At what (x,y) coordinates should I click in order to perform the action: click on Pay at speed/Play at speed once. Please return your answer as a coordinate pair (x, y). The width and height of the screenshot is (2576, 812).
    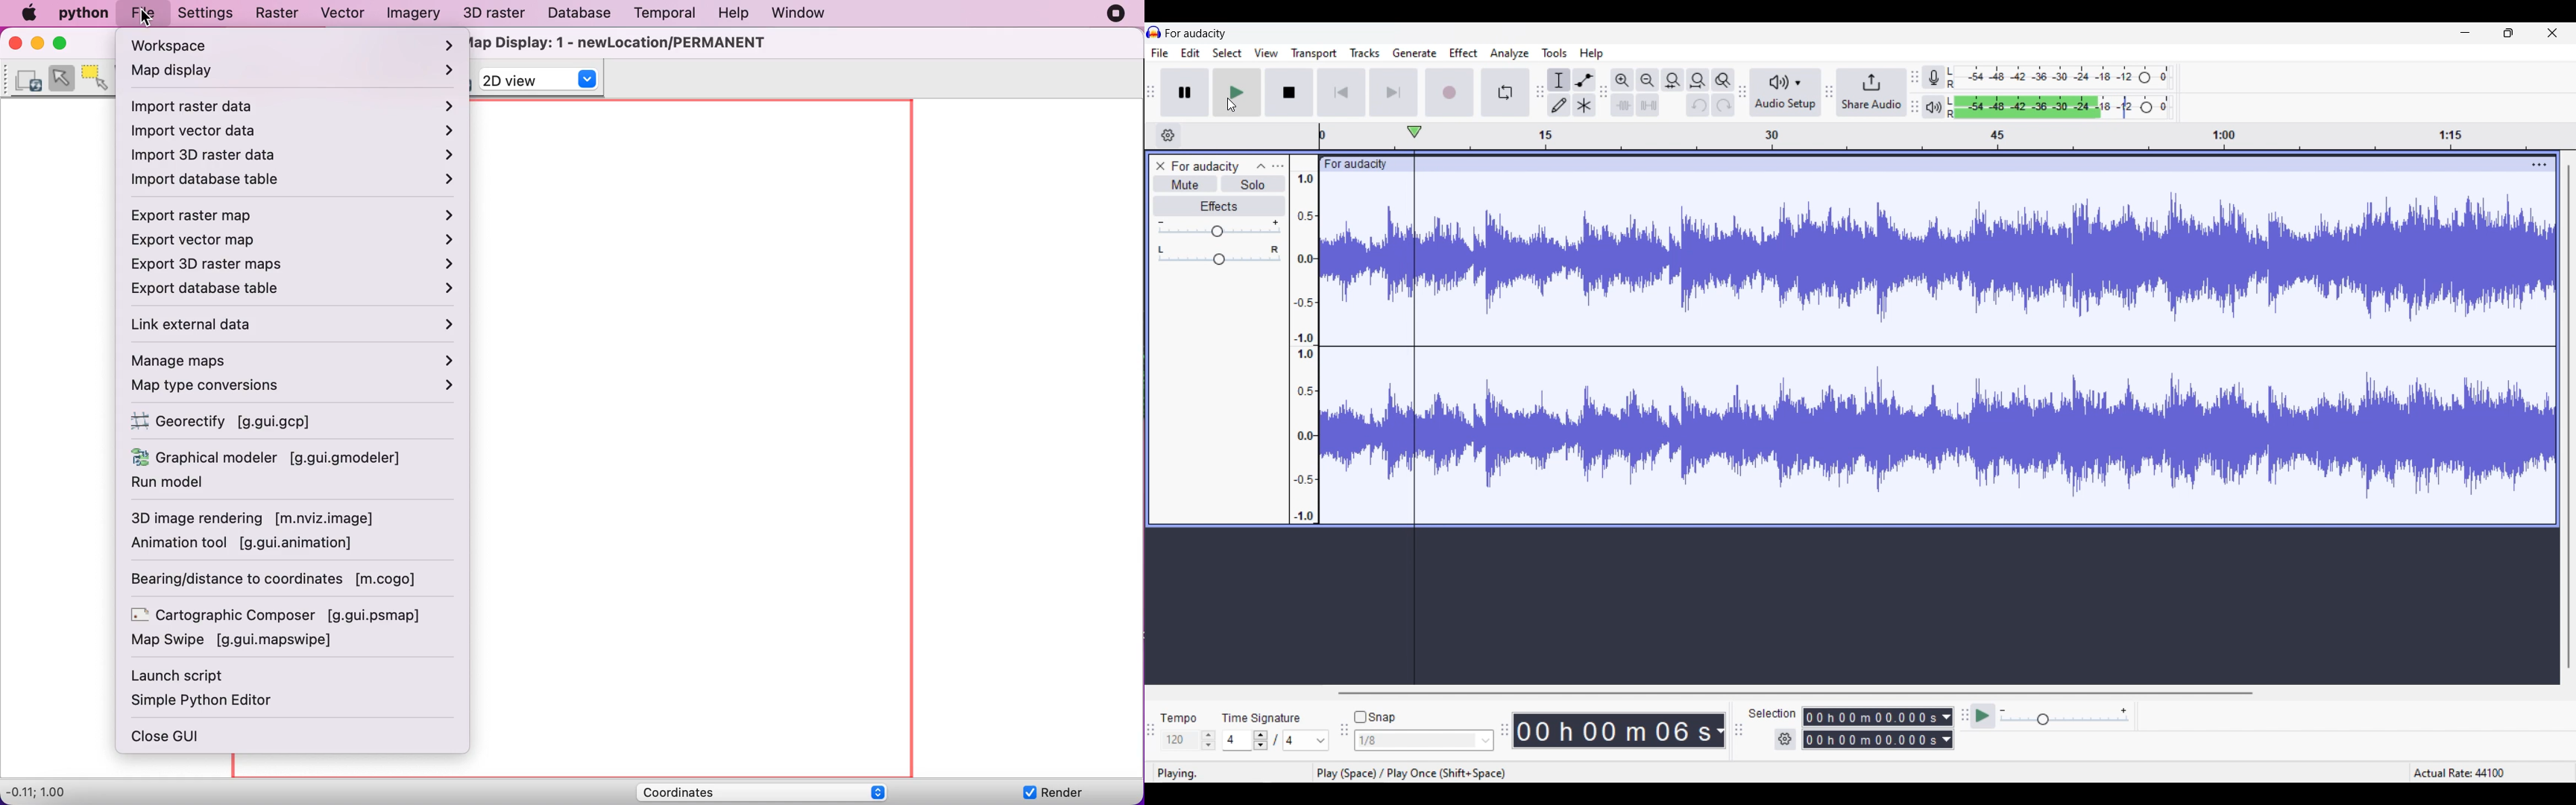
    Looking at the image, I should click on (1983, 716).